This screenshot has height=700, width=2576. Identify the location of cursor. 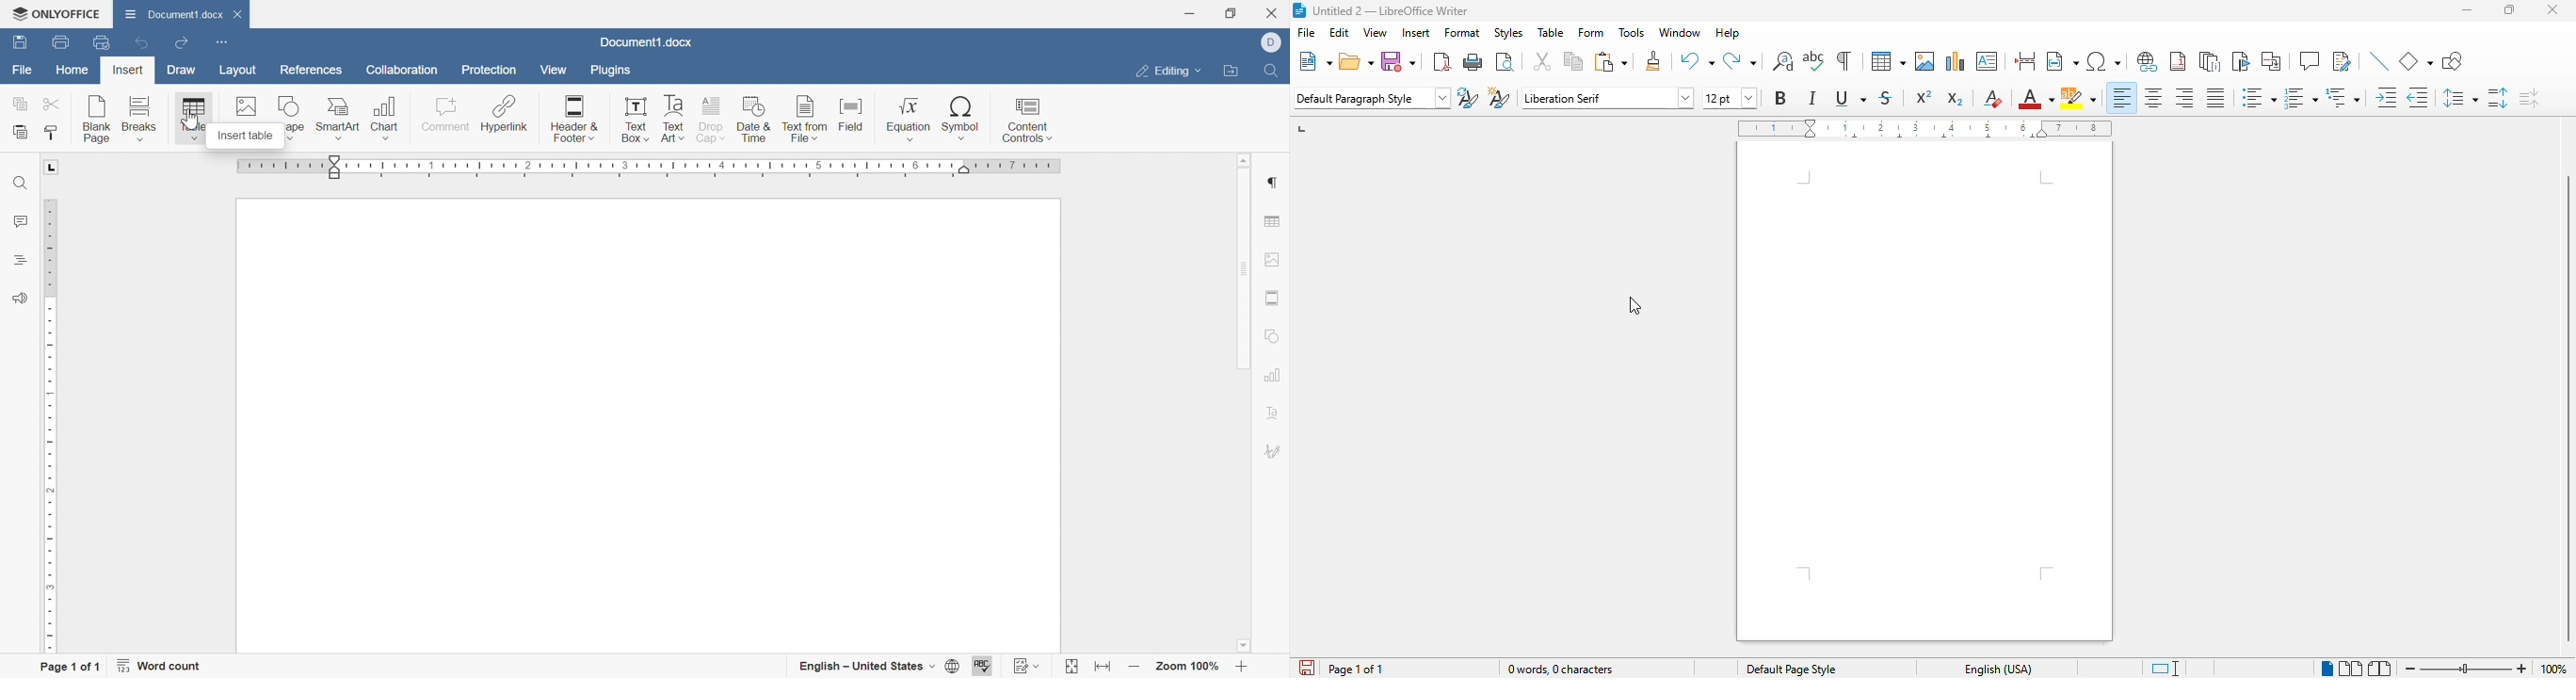
(1634, 305).